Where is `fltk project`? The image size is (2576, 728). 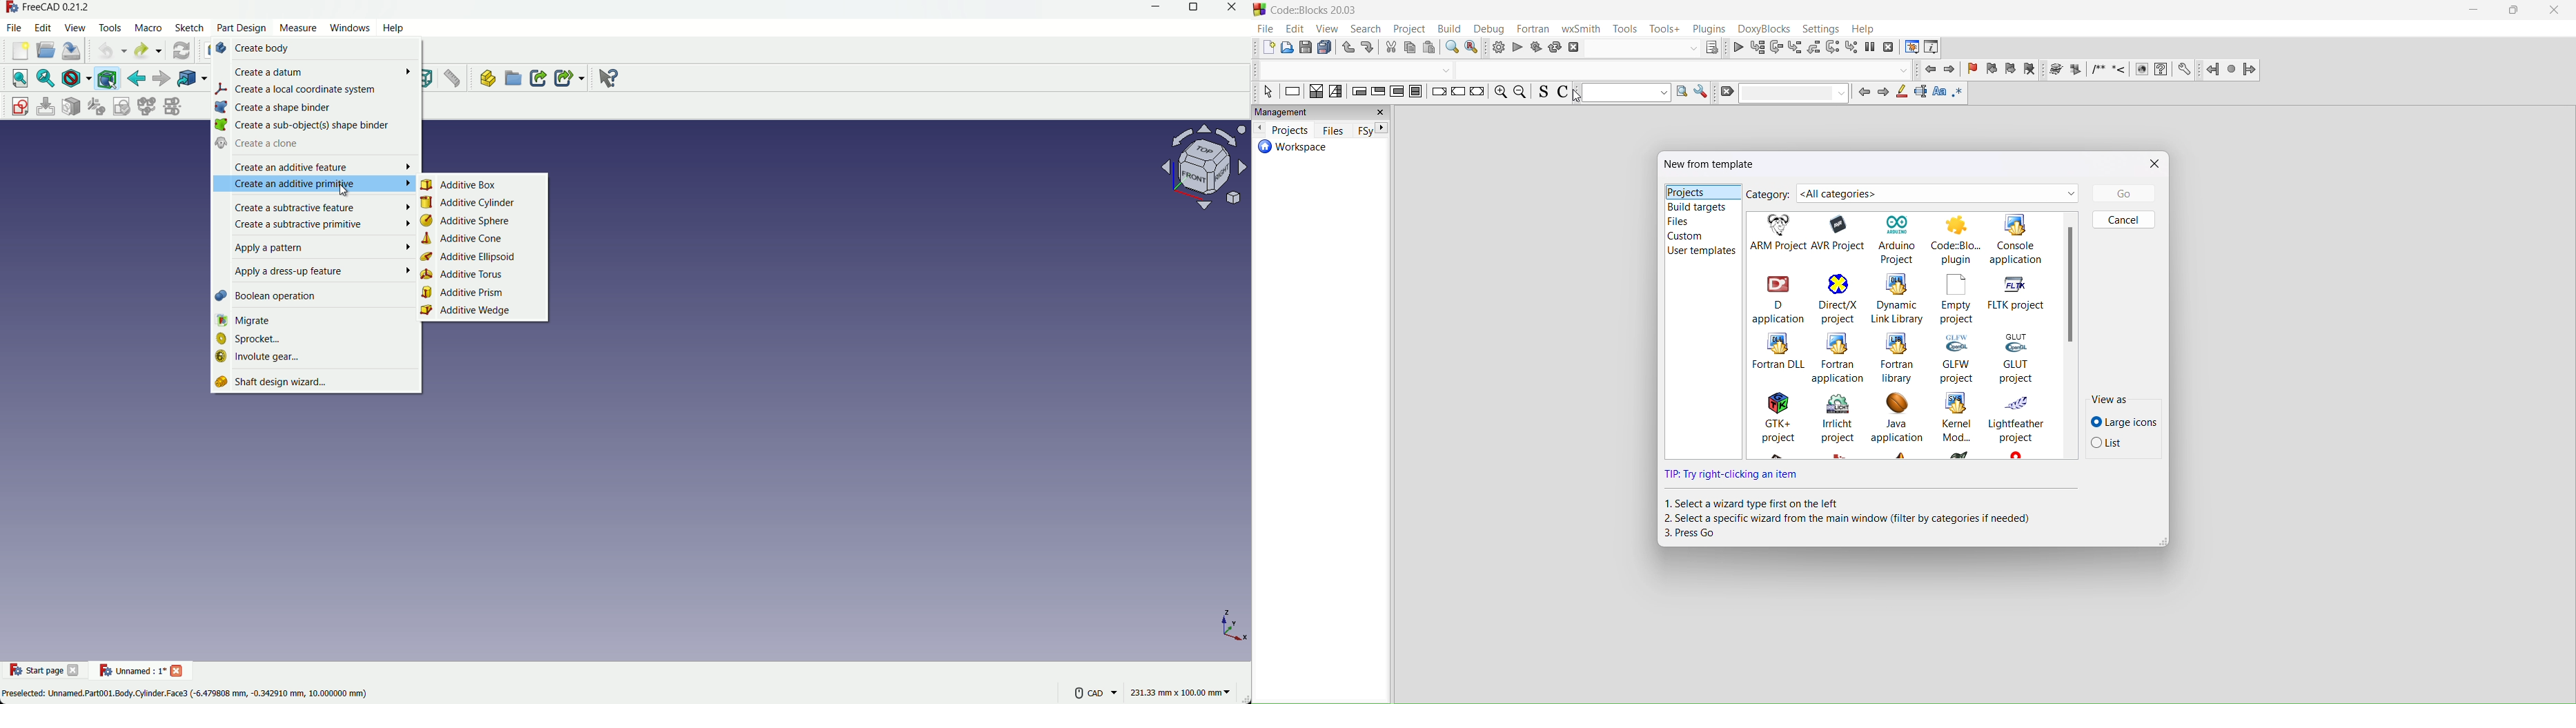 fltk project is located at coordinates (2021, 293).